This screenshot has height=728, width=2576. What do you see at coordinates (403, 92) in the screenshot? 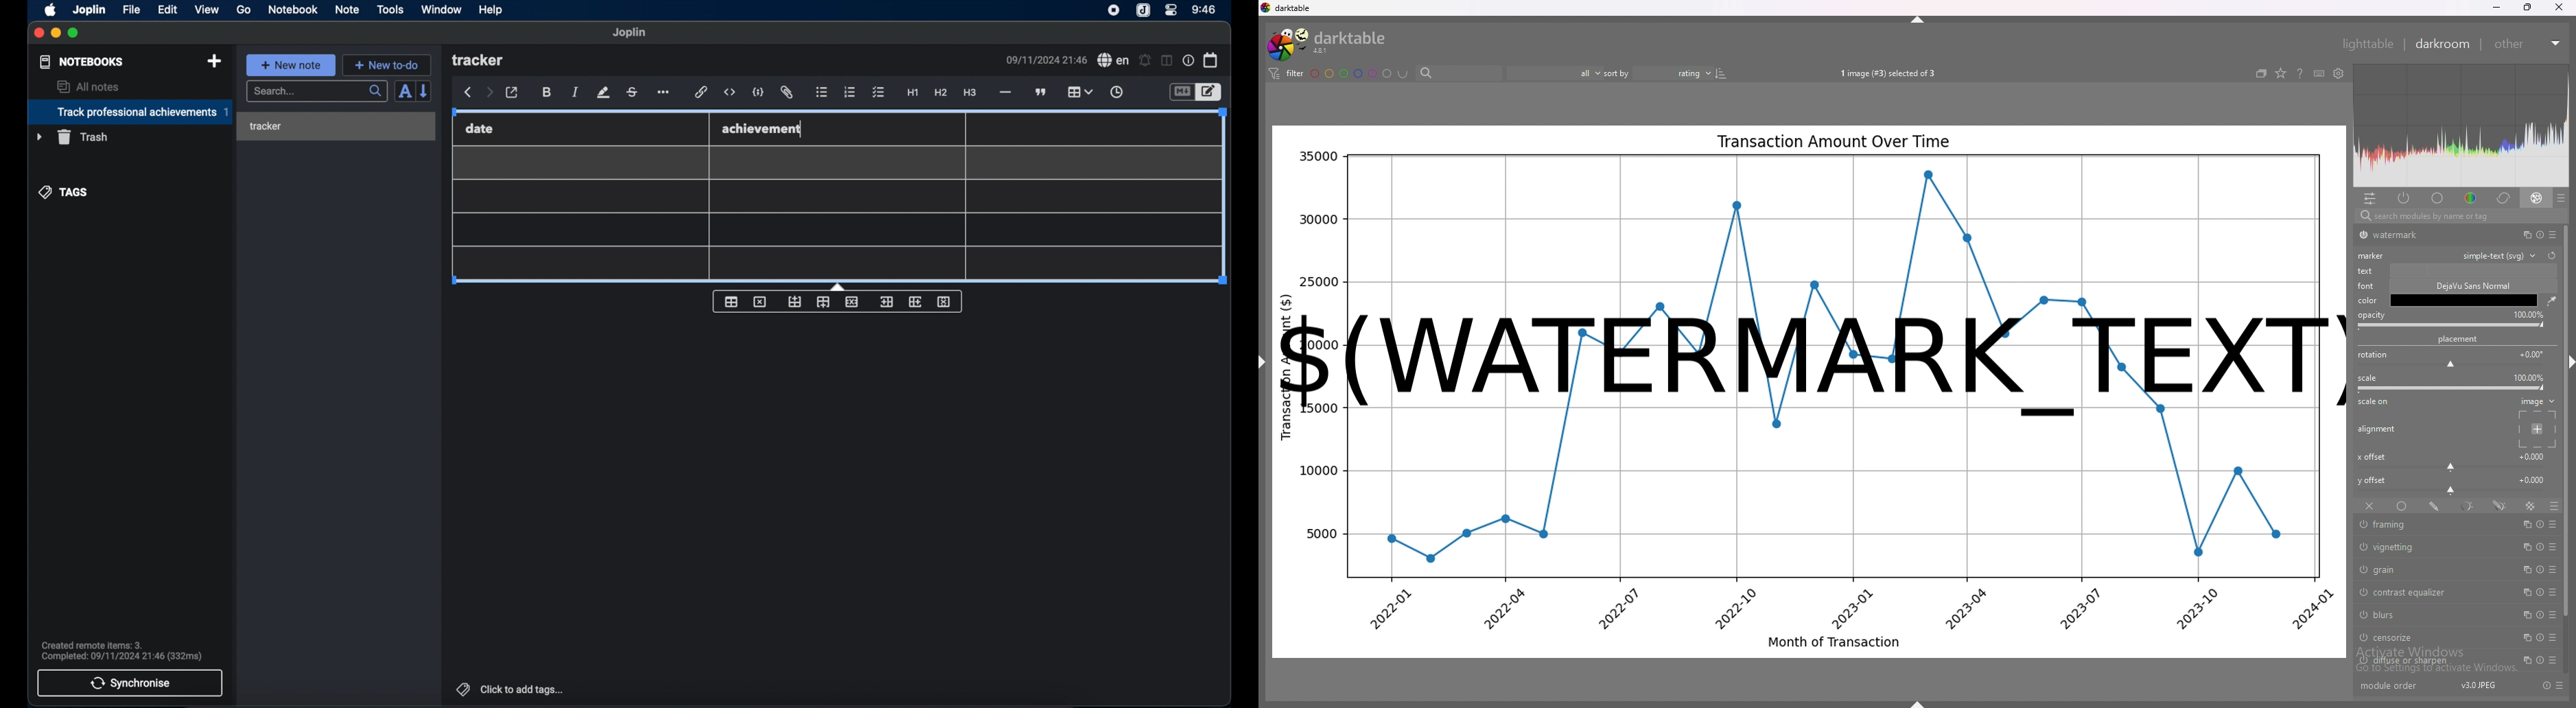
I see `toggle sort order field` at bounding box center [403, 92].